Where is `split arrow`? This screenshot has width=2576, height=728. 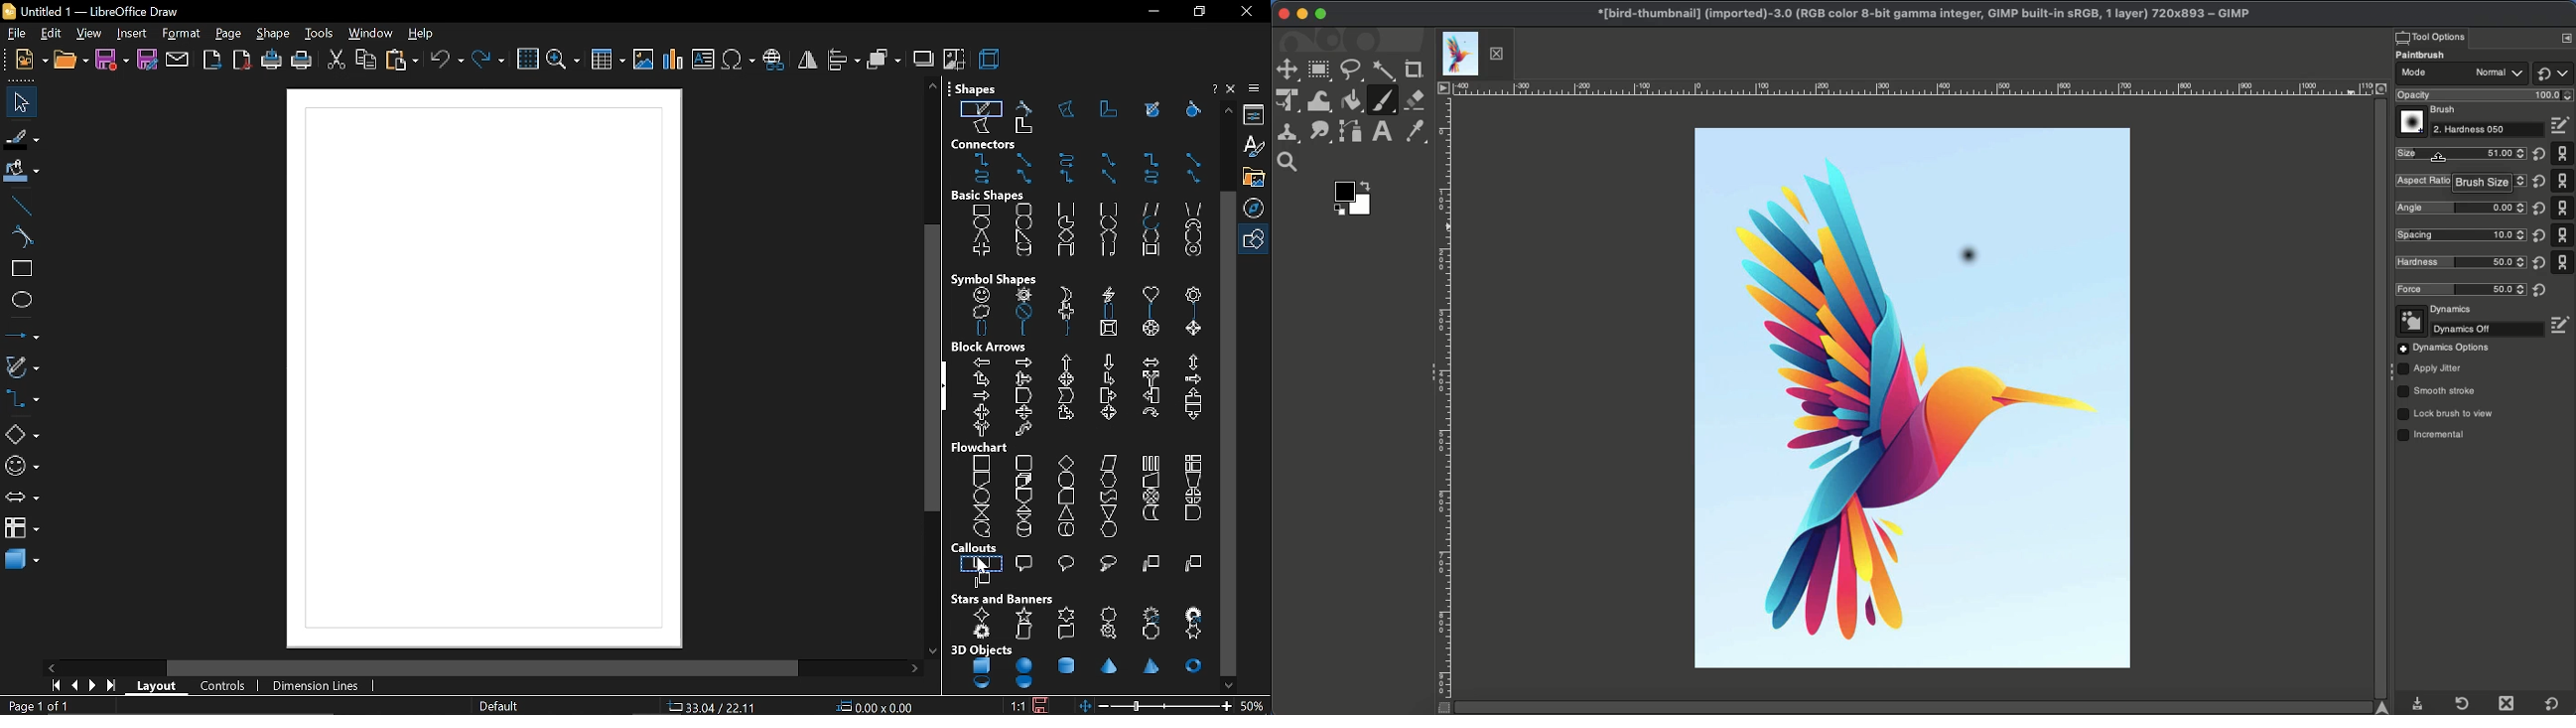
split arrow is located at coordinates (1151, 379).